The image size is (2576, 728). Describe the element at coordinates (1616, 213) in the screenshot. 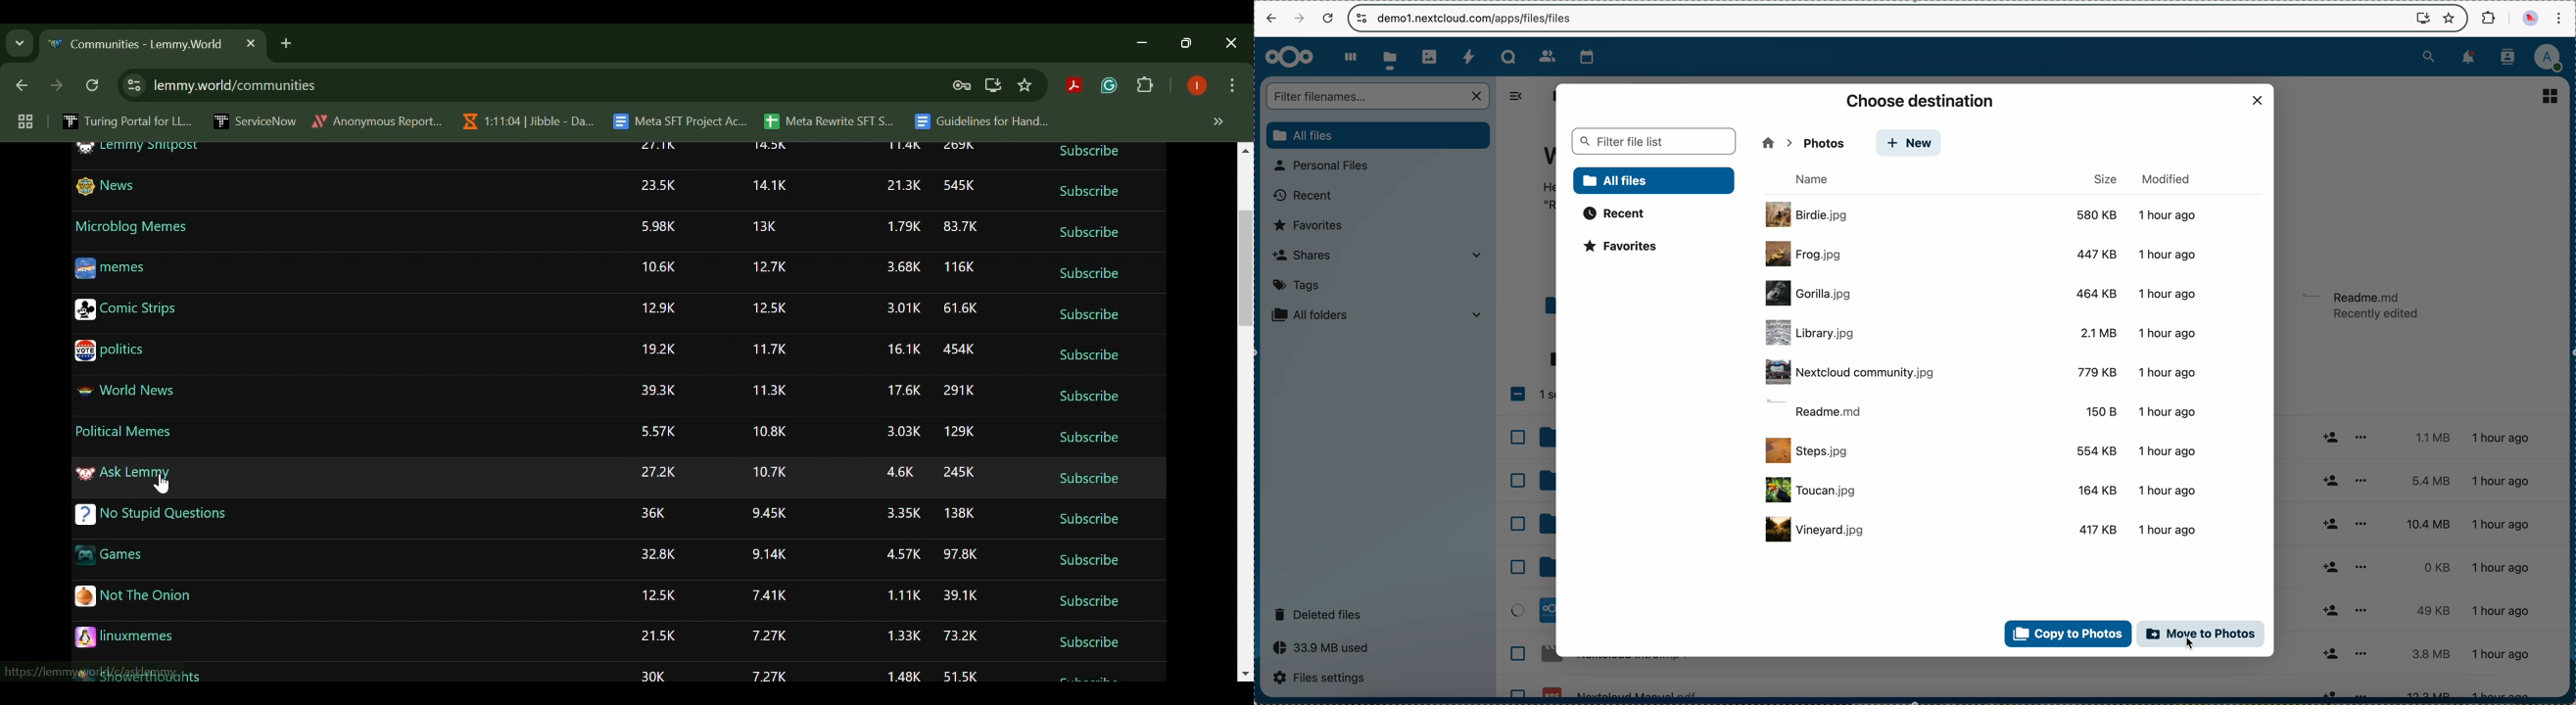

I see `recent` at that location.